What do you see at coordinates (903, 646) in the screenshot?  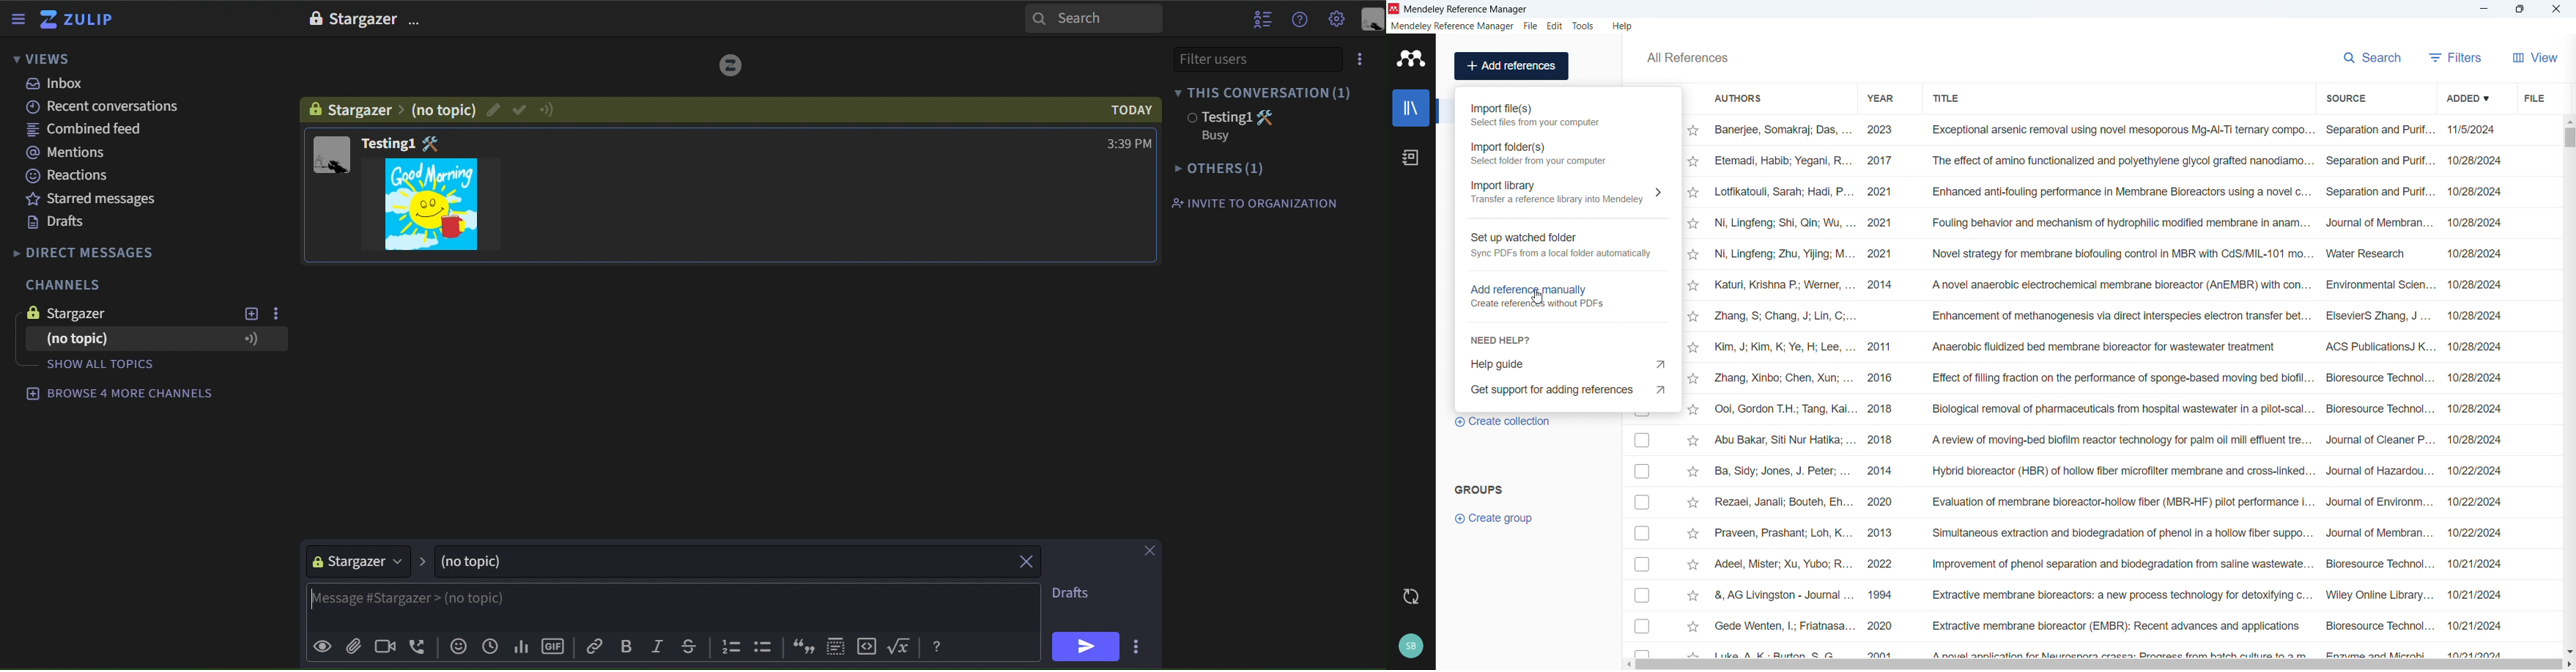 I see `icon` at bounding box center [903, 646].